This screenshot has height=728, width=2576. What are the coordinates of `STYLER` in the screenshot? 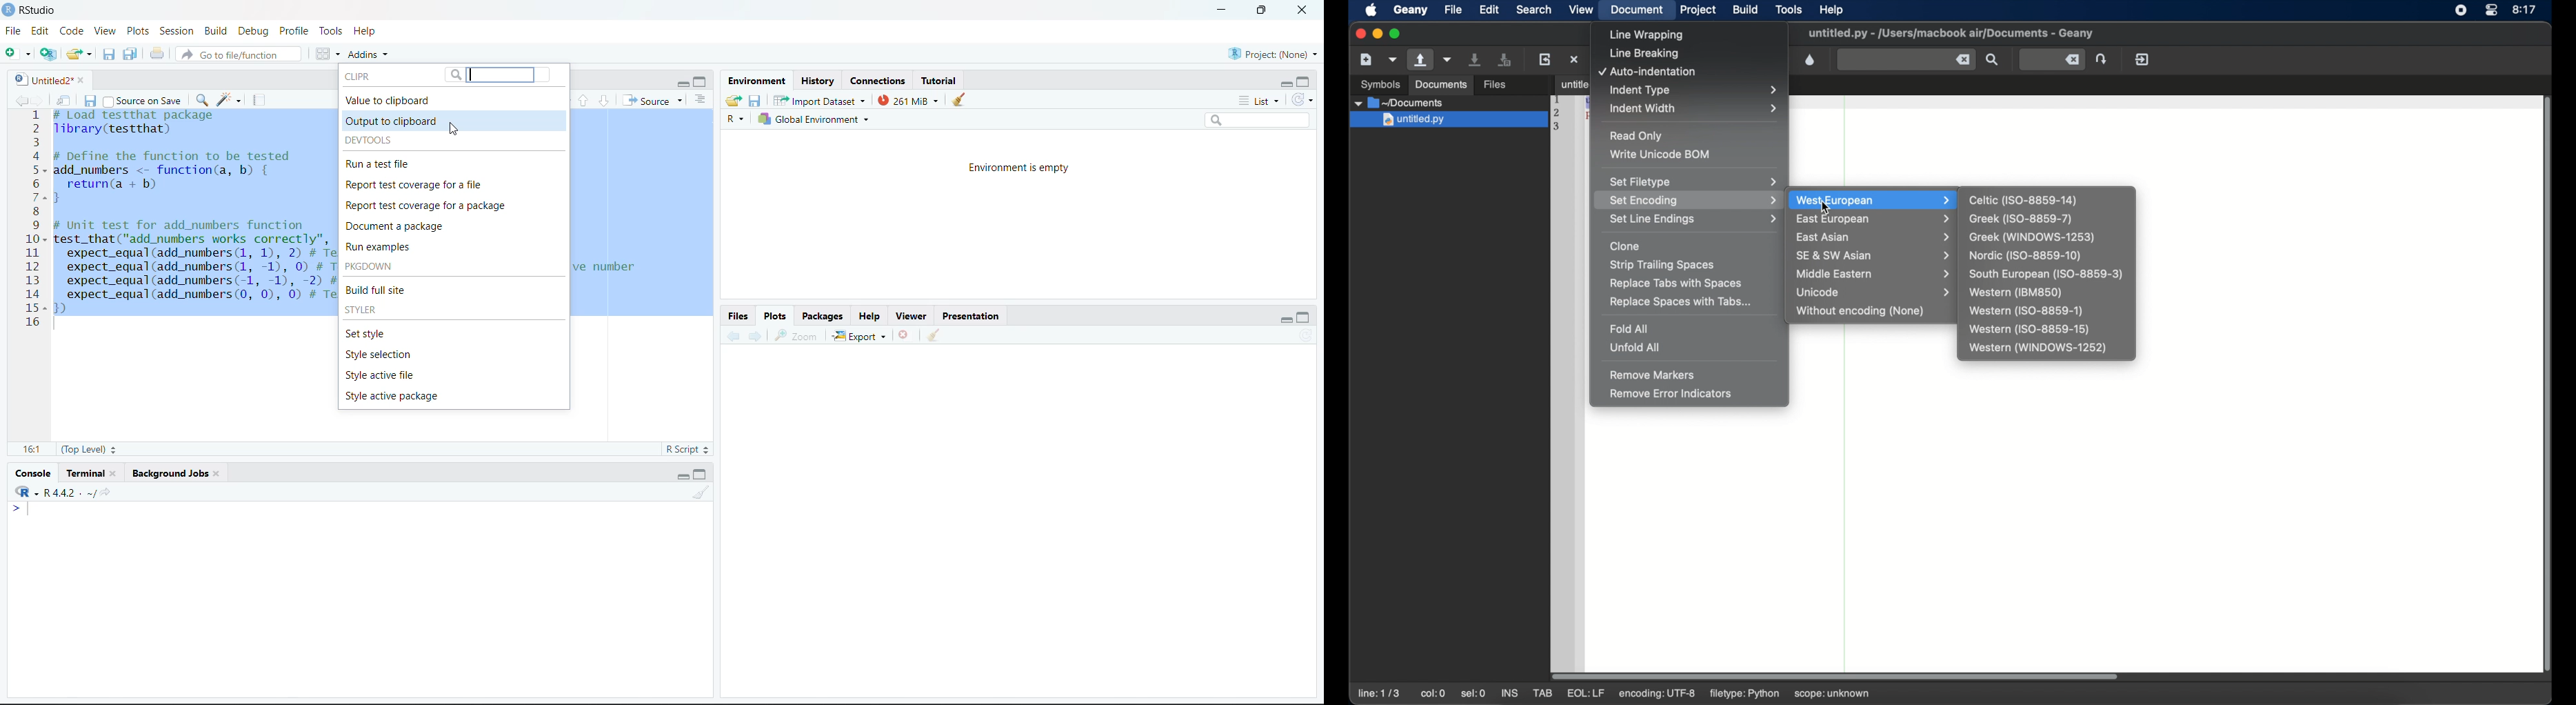 It's located at (362, 312).